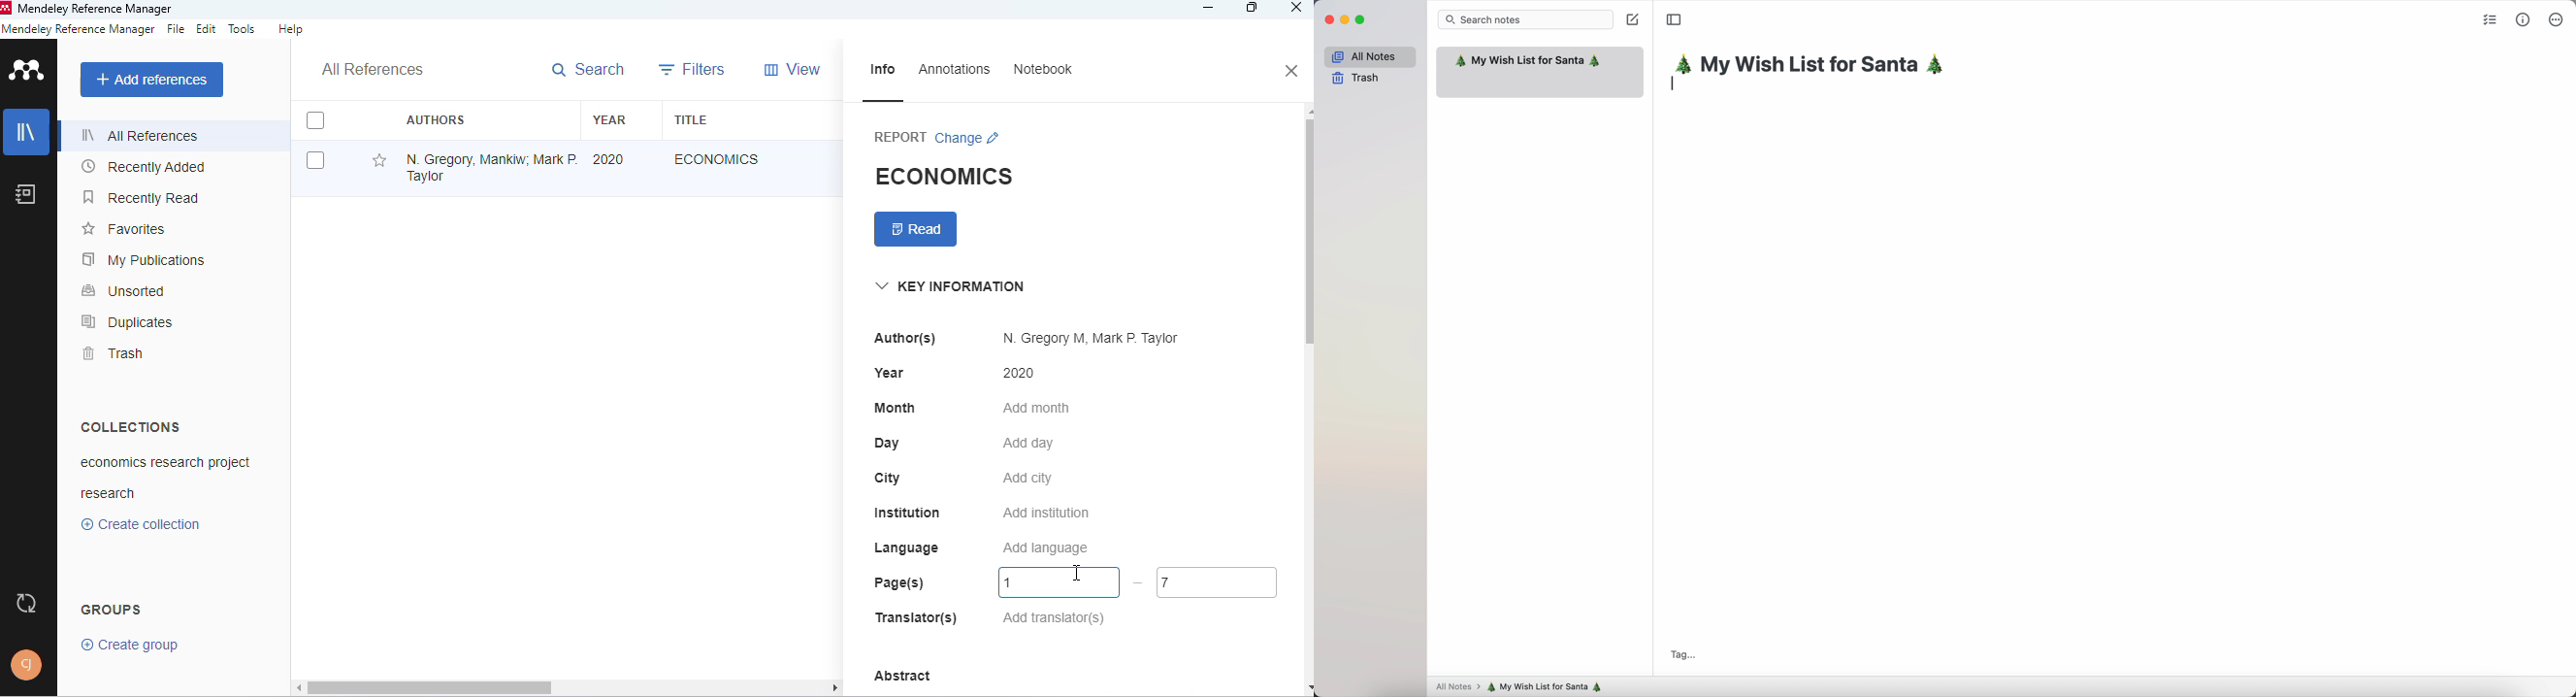 This screenshot has width=2576, height=700. I want to click on select, so click(316, 161).